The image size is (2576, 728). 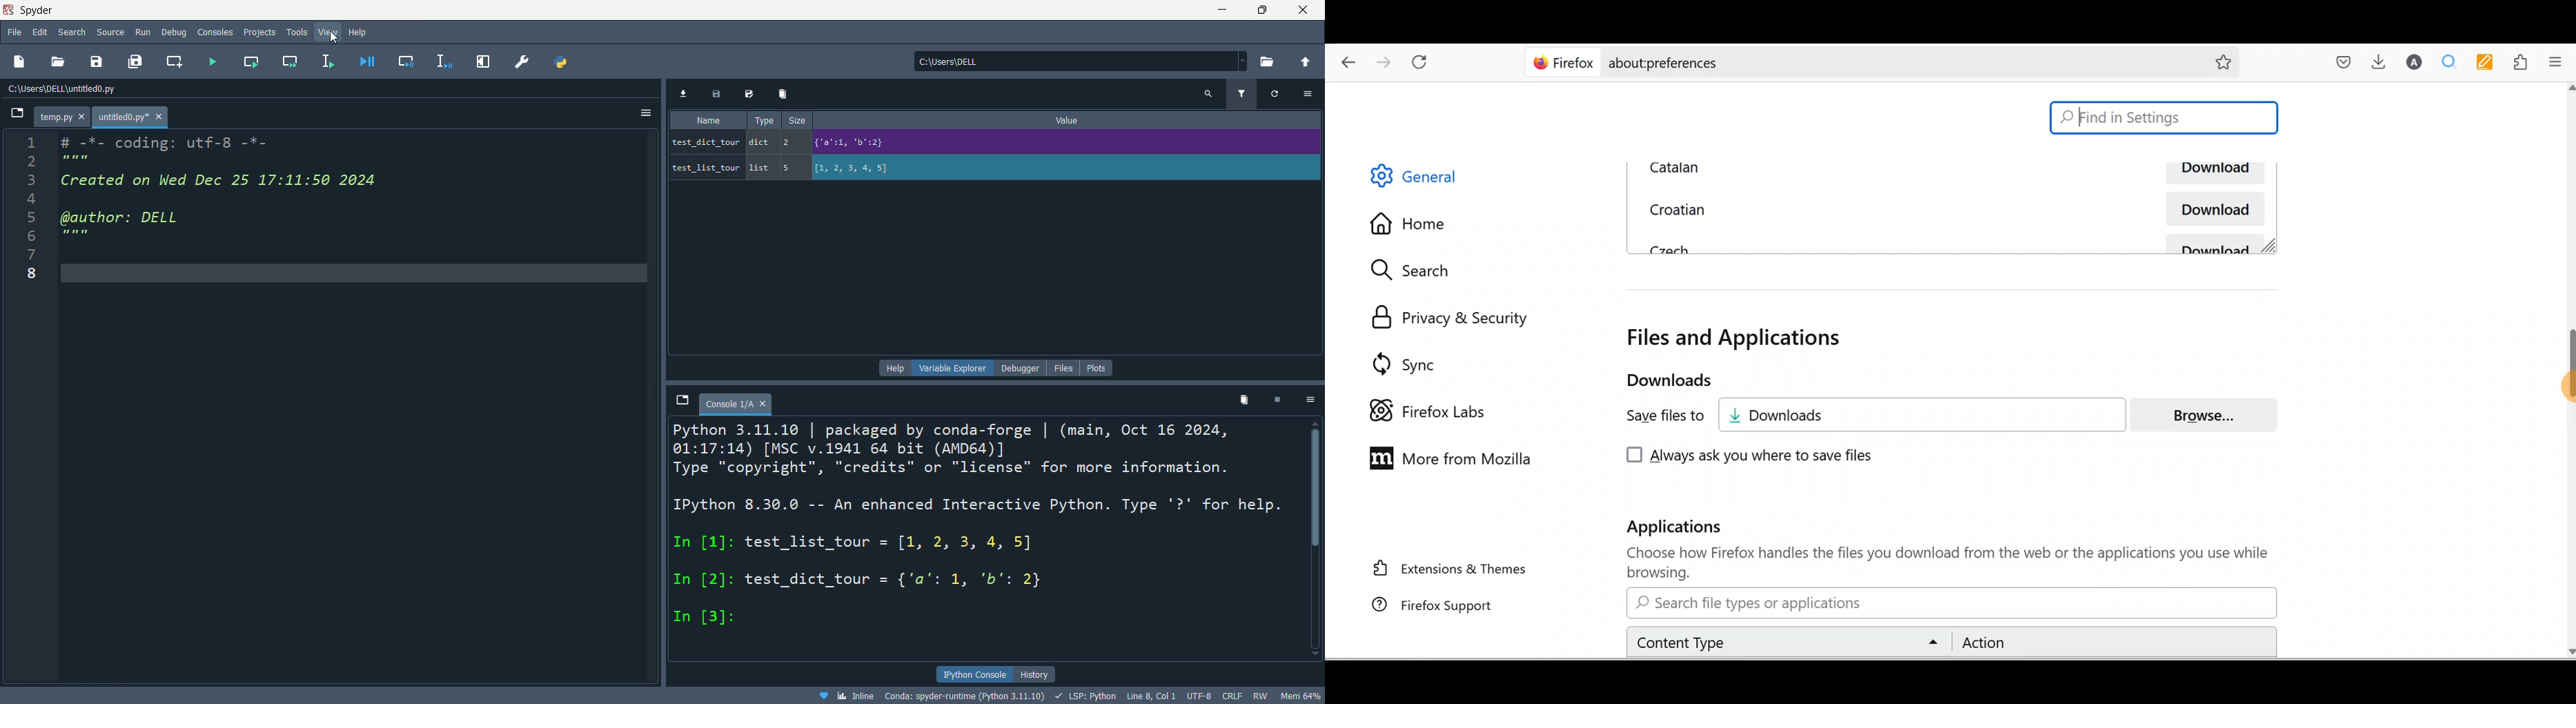 I want to click on edit, so click(x=40, y=32).